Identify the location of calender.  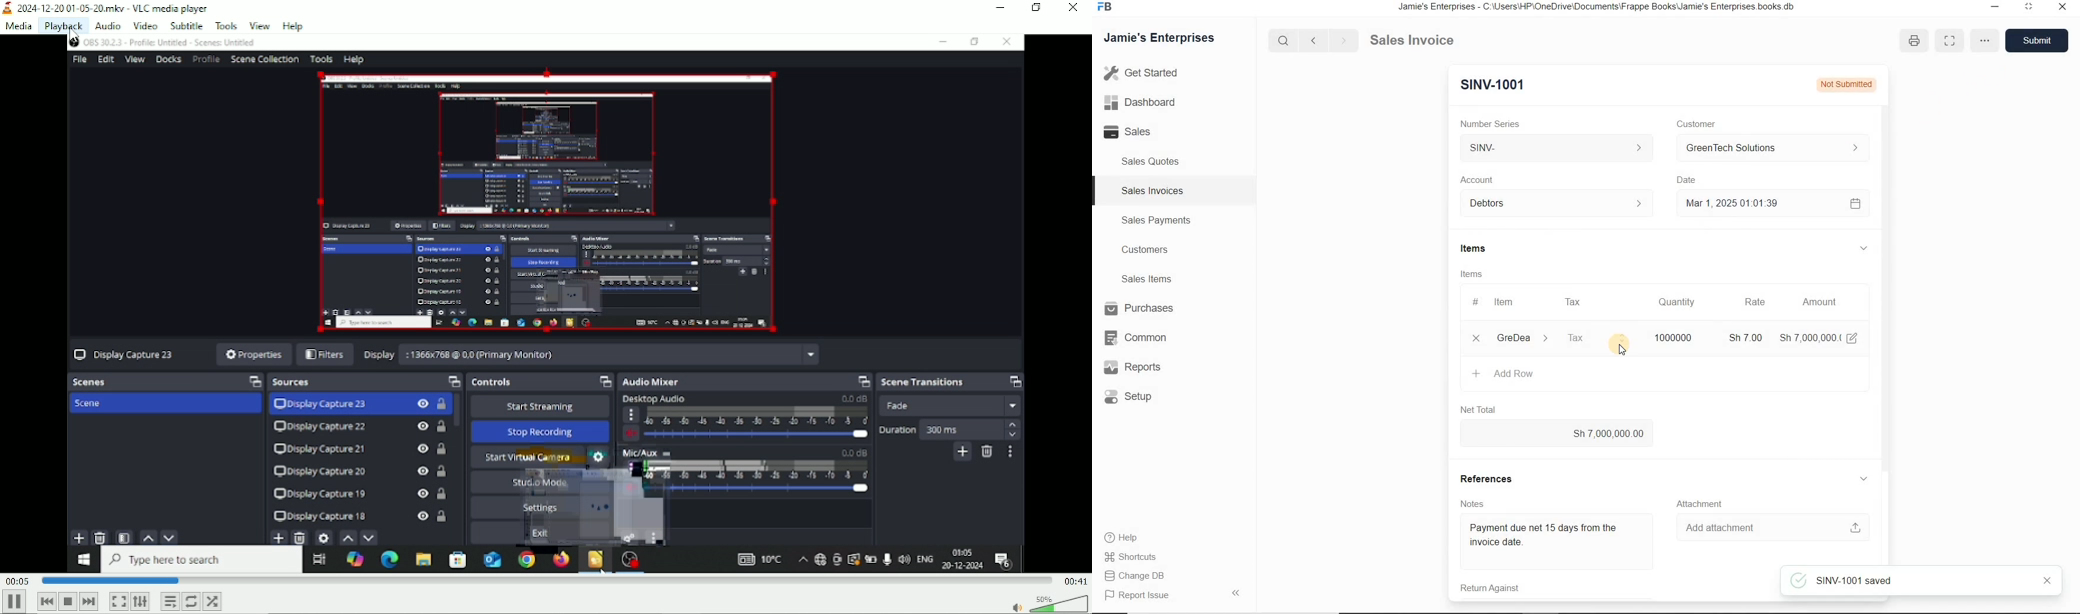
(1854, 203).